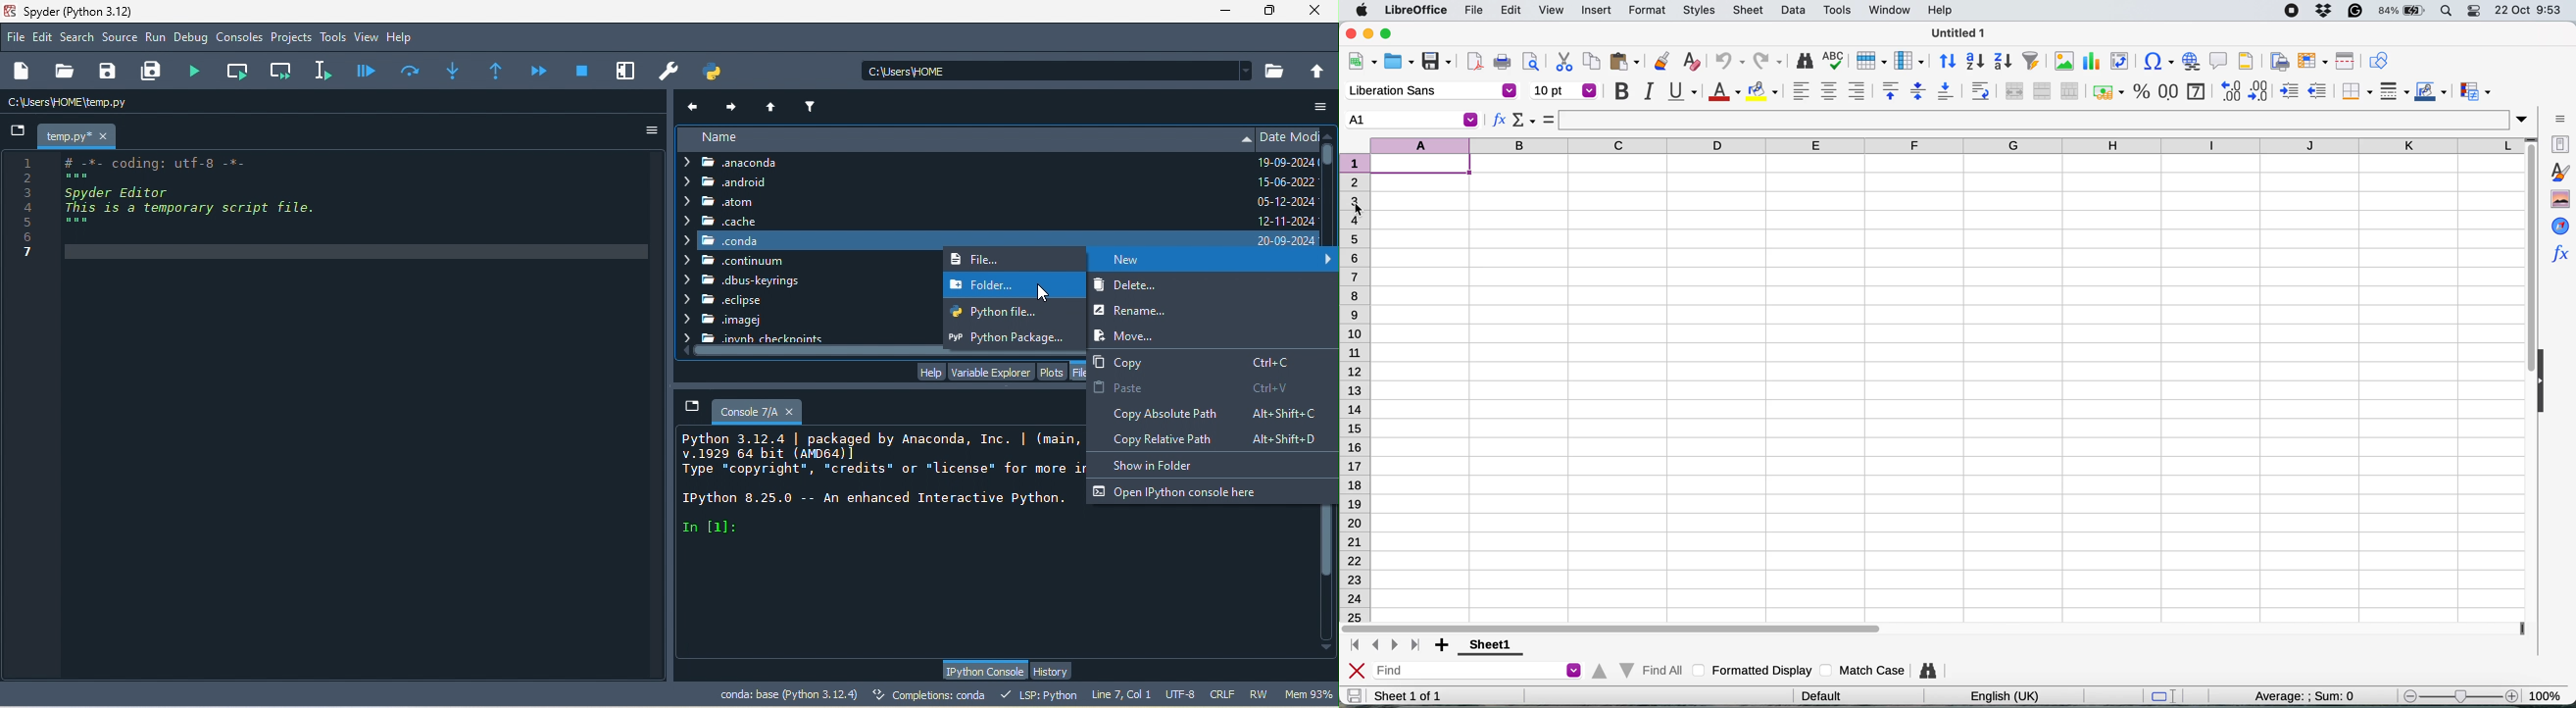 The height and width of the screenshot is (728, 2576). I want to click on files, so click(1081, 371).